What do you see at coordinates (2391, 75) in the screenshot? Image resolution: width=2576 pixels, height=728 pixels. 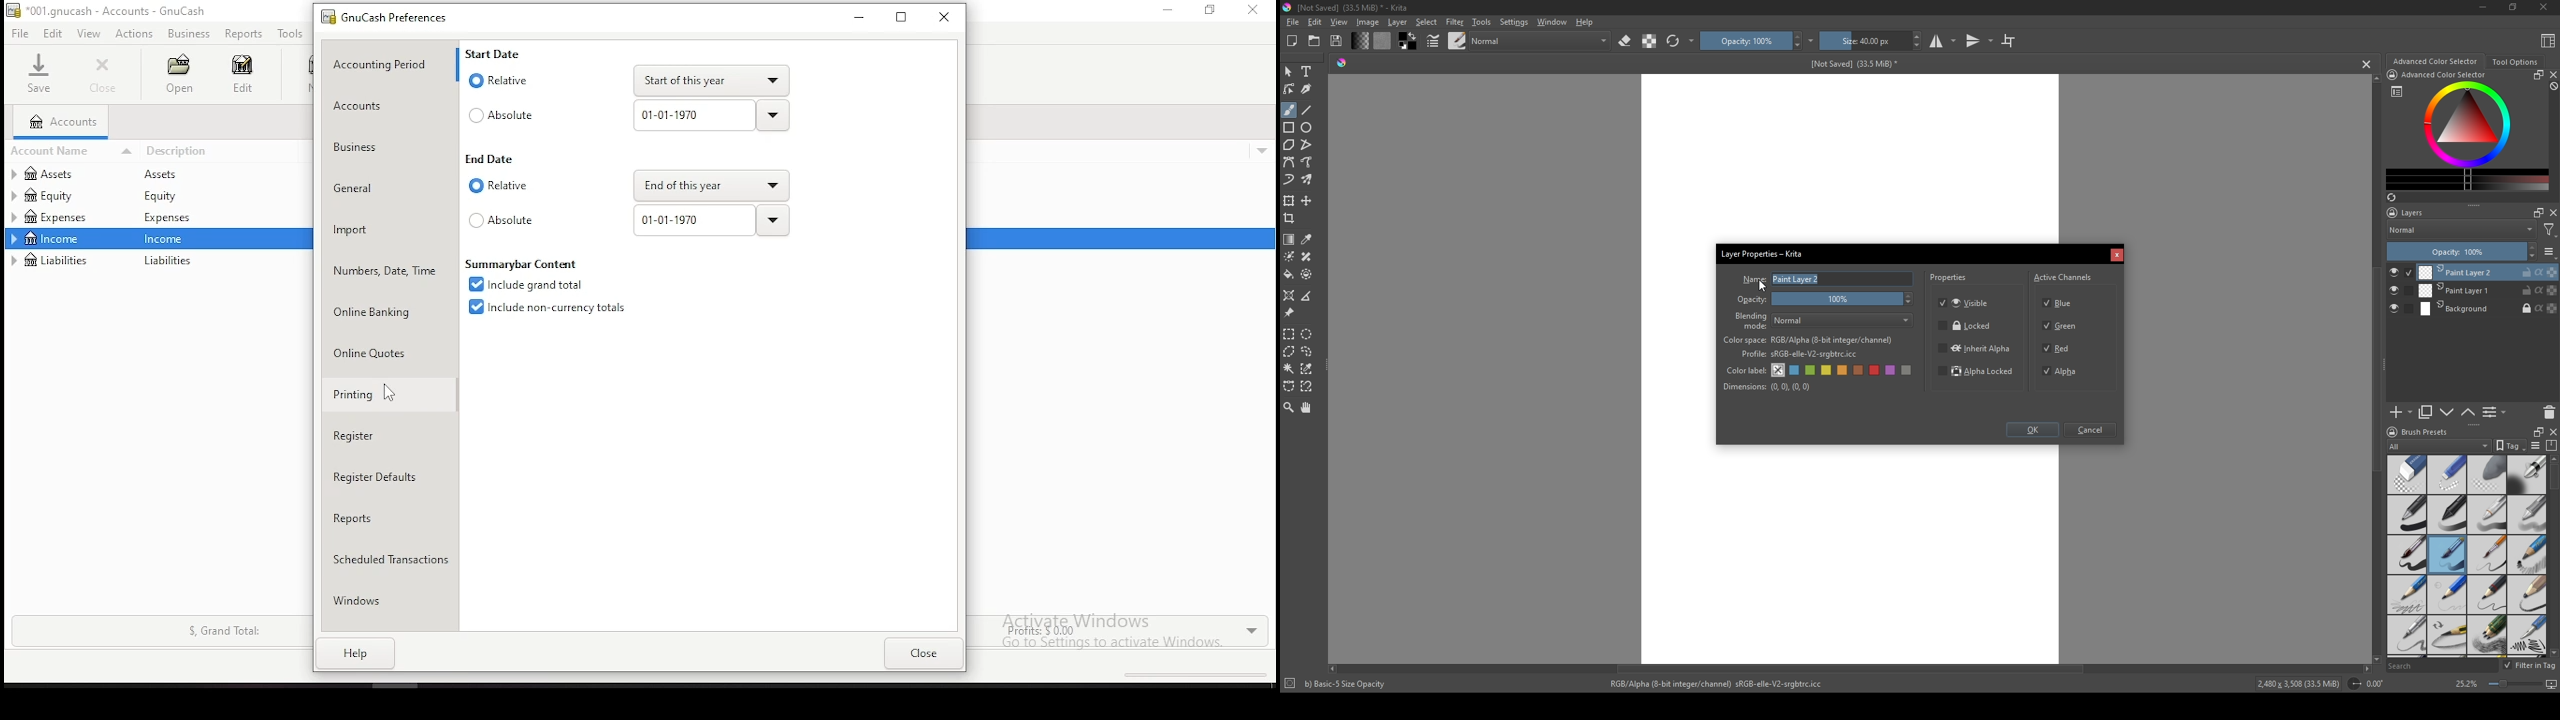 I see `icon` at bounding box center [2391, 75].